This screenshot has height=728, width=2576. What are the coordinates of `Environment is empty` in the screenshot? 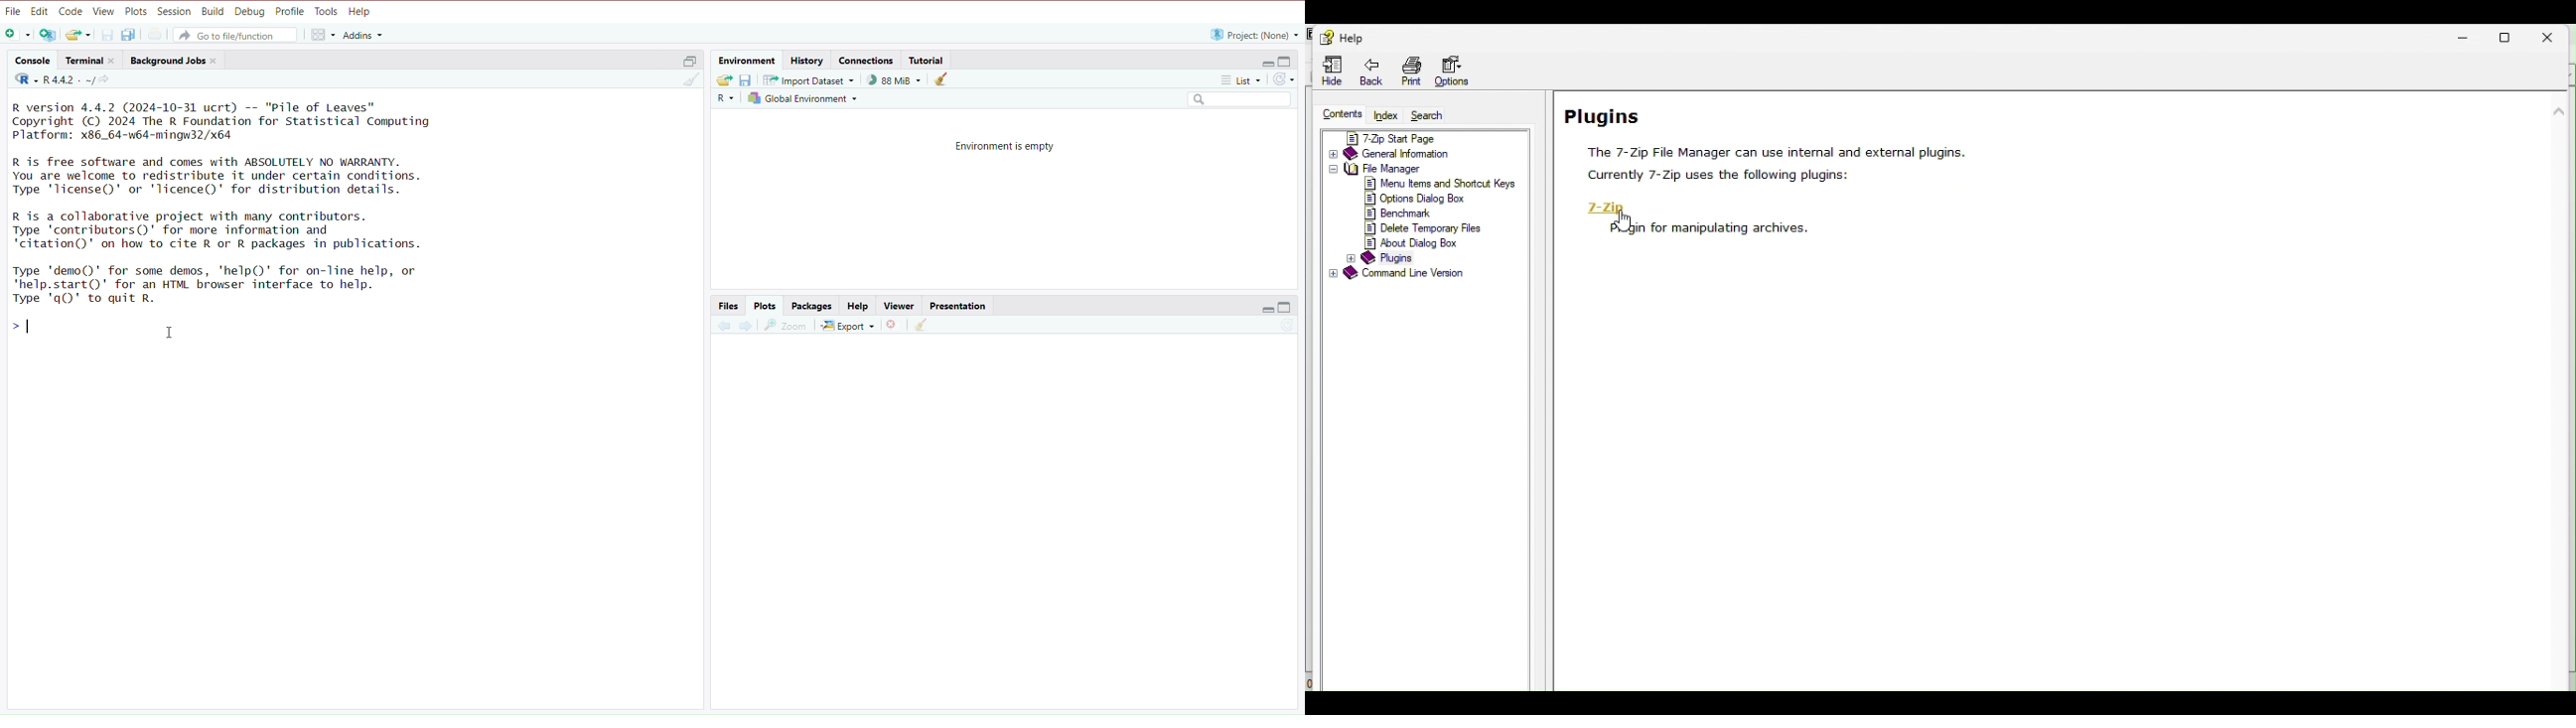 It's located at (1005, 144).